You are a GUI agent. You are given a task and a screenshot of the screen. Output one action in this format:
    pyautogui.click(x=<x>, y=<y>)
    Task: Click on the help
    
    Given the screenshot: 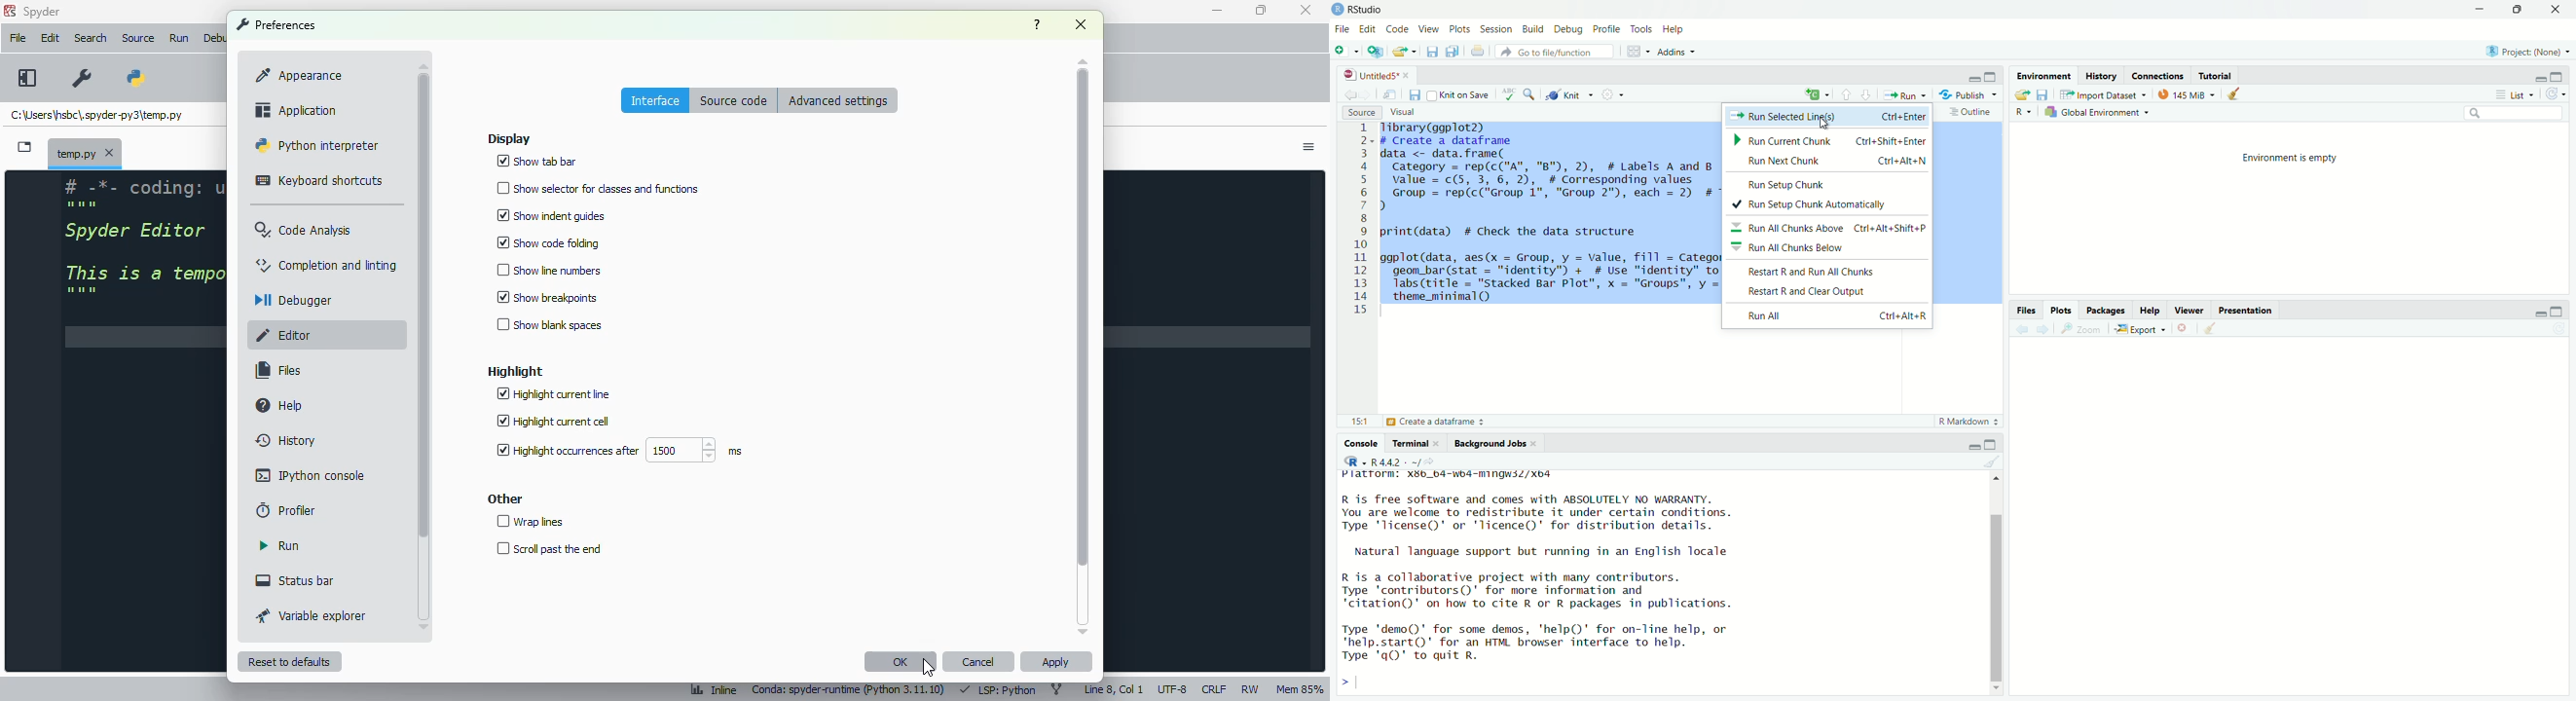 What is the action you would take?
    pyautogui.click(x=281, y=406)
    